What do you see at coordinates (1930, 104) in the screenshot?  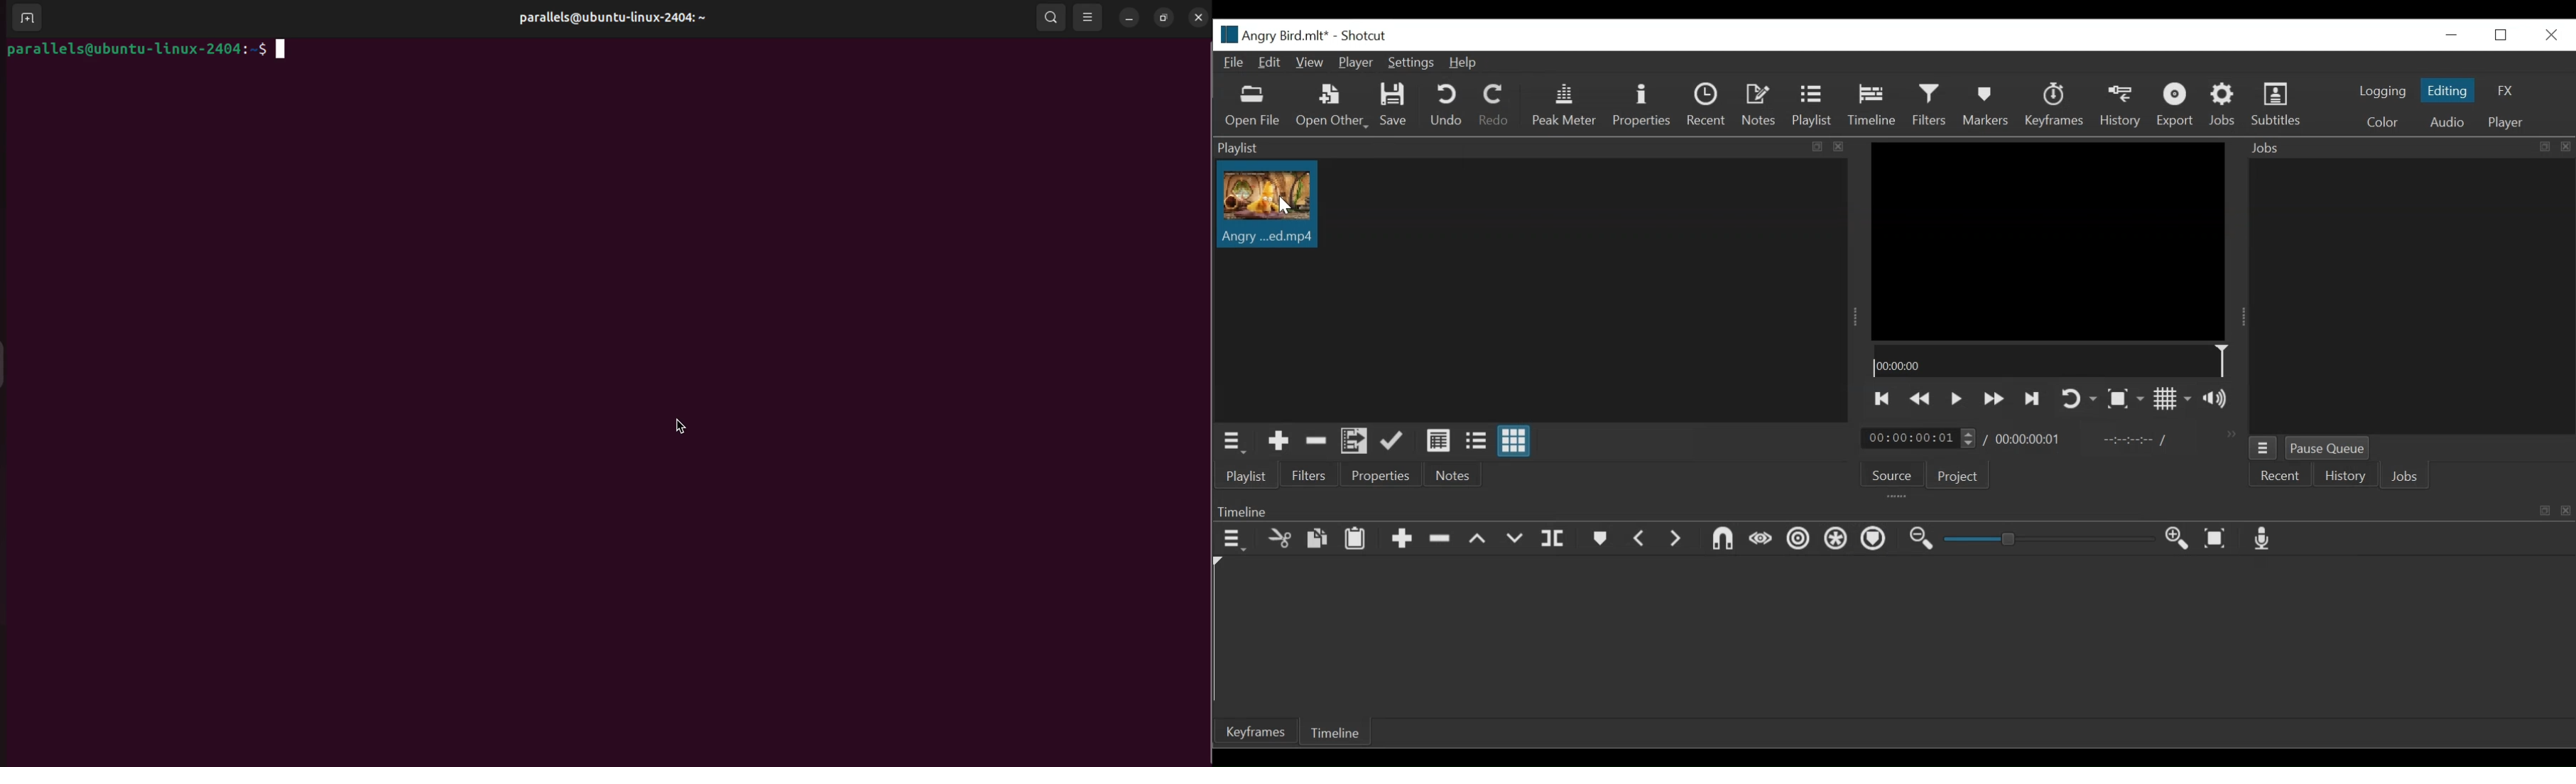 I see `Filters` at bounding box center [1930, 104].